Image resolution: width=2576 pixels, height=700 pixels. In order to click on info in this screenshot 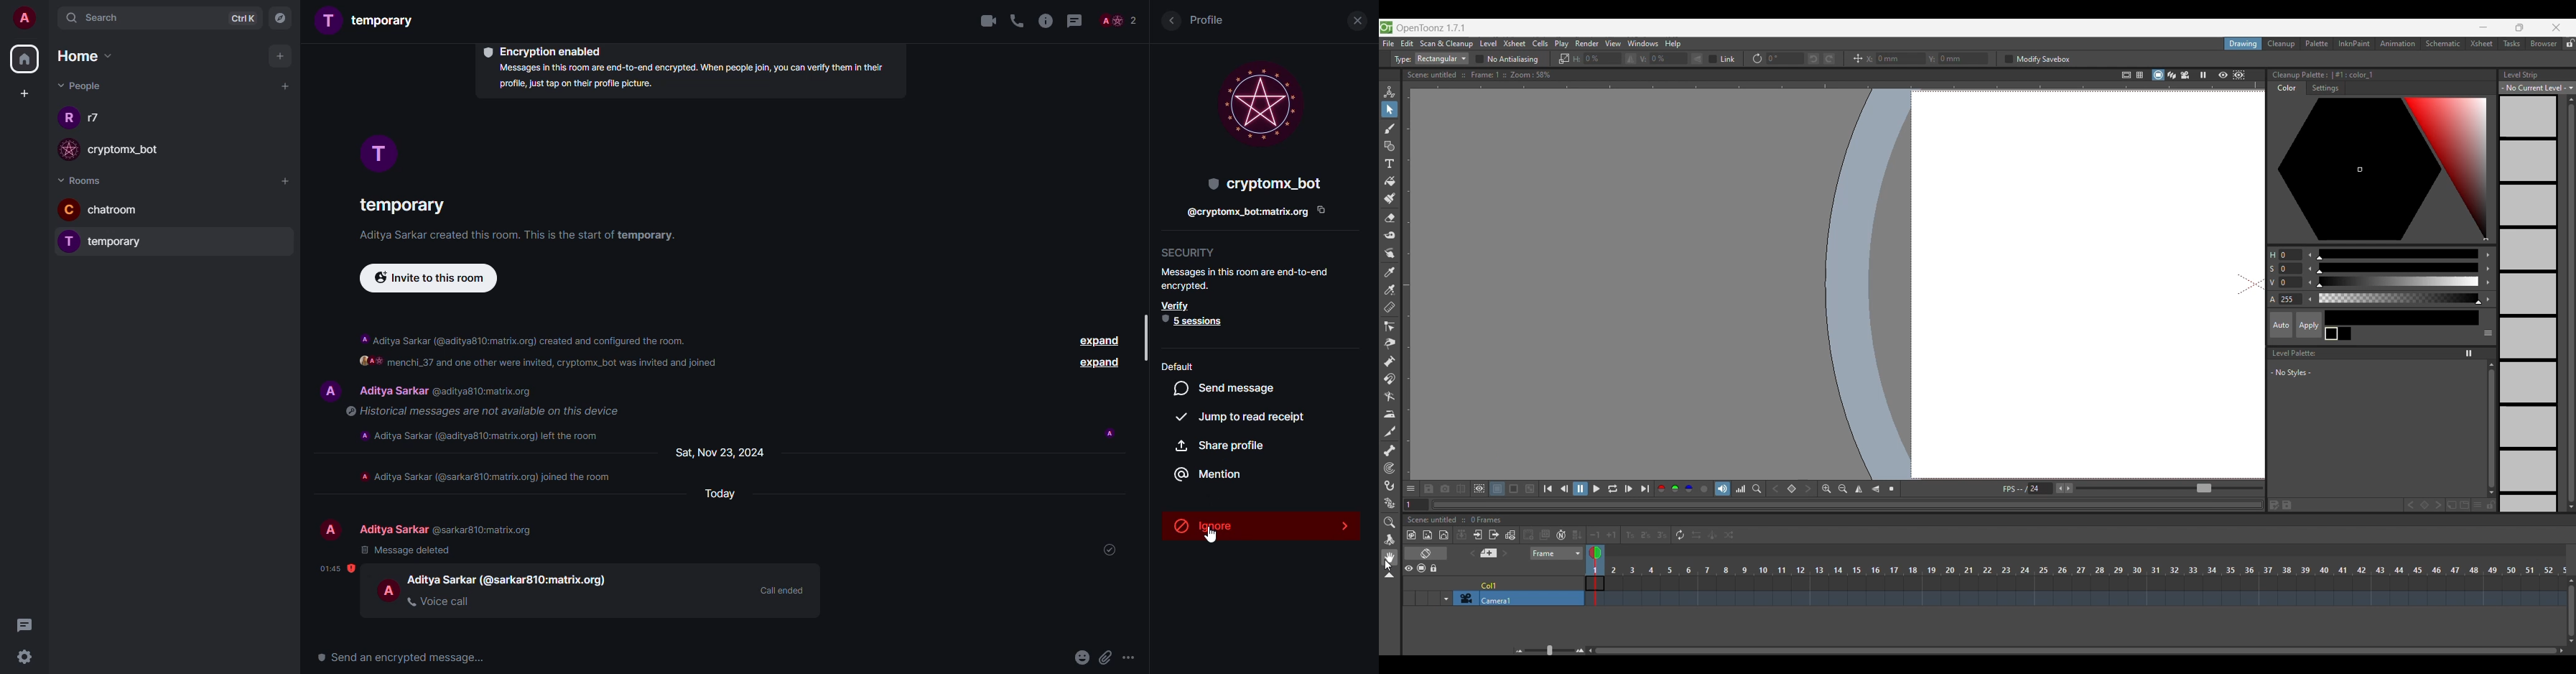, I will do `click(1046, 22)`.